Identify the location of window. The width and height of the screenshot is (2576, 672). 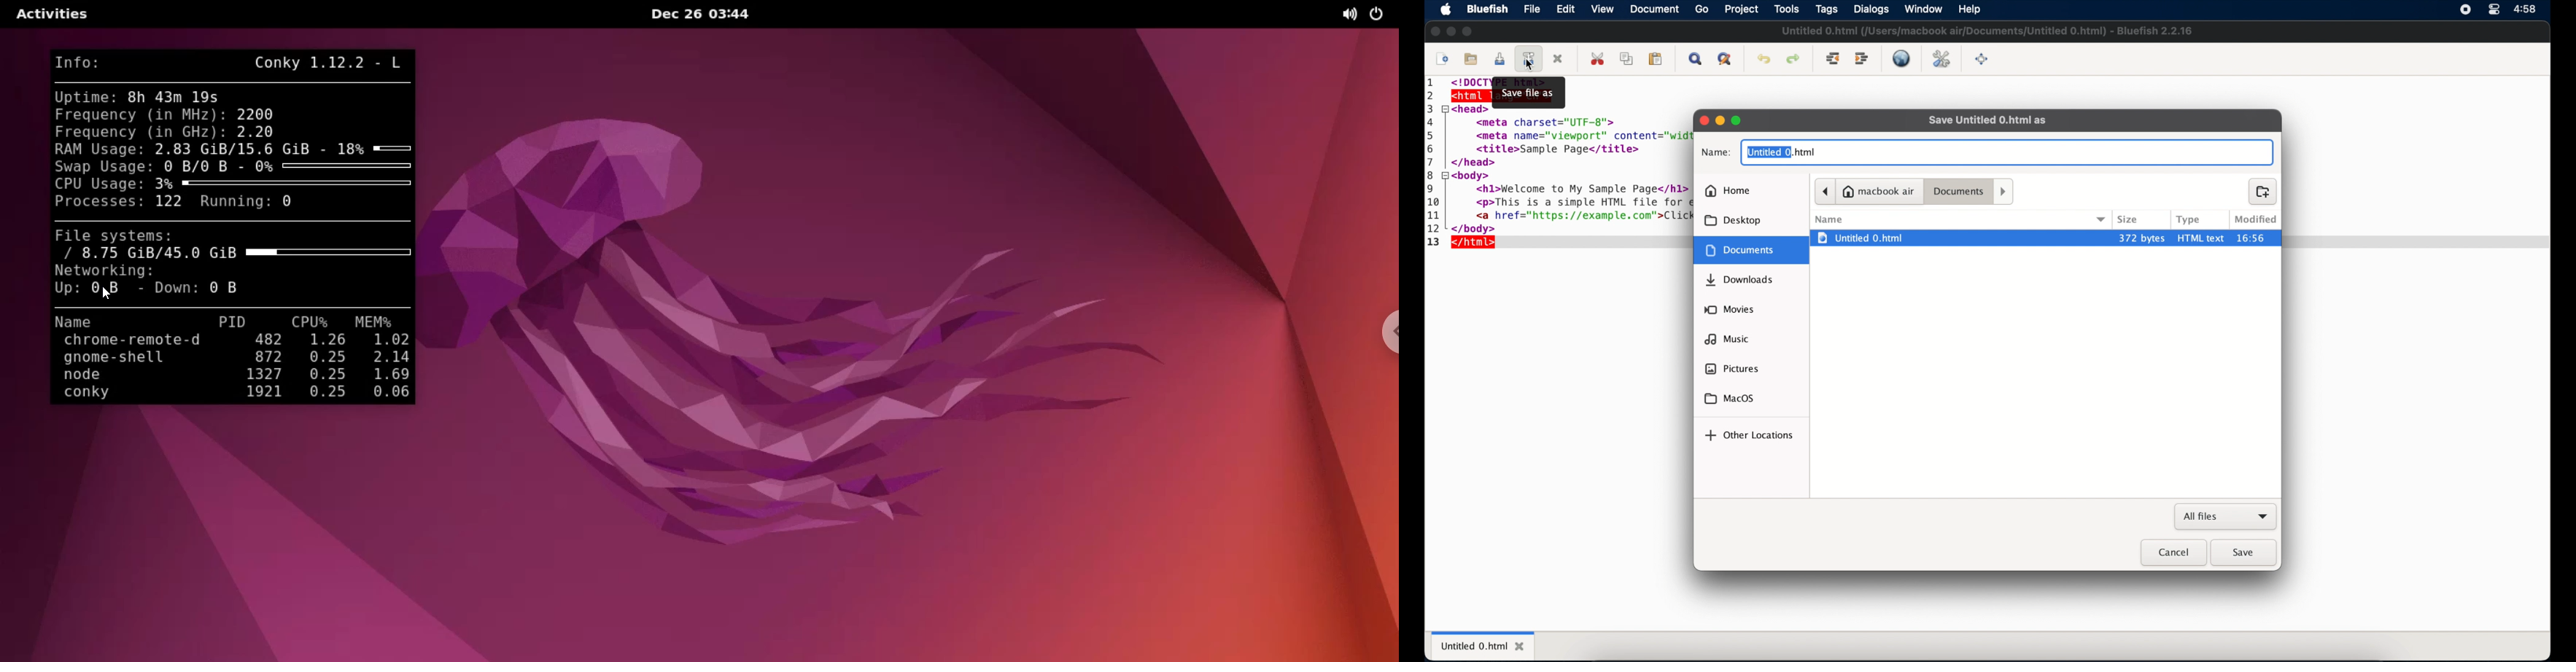
(1924, 9).